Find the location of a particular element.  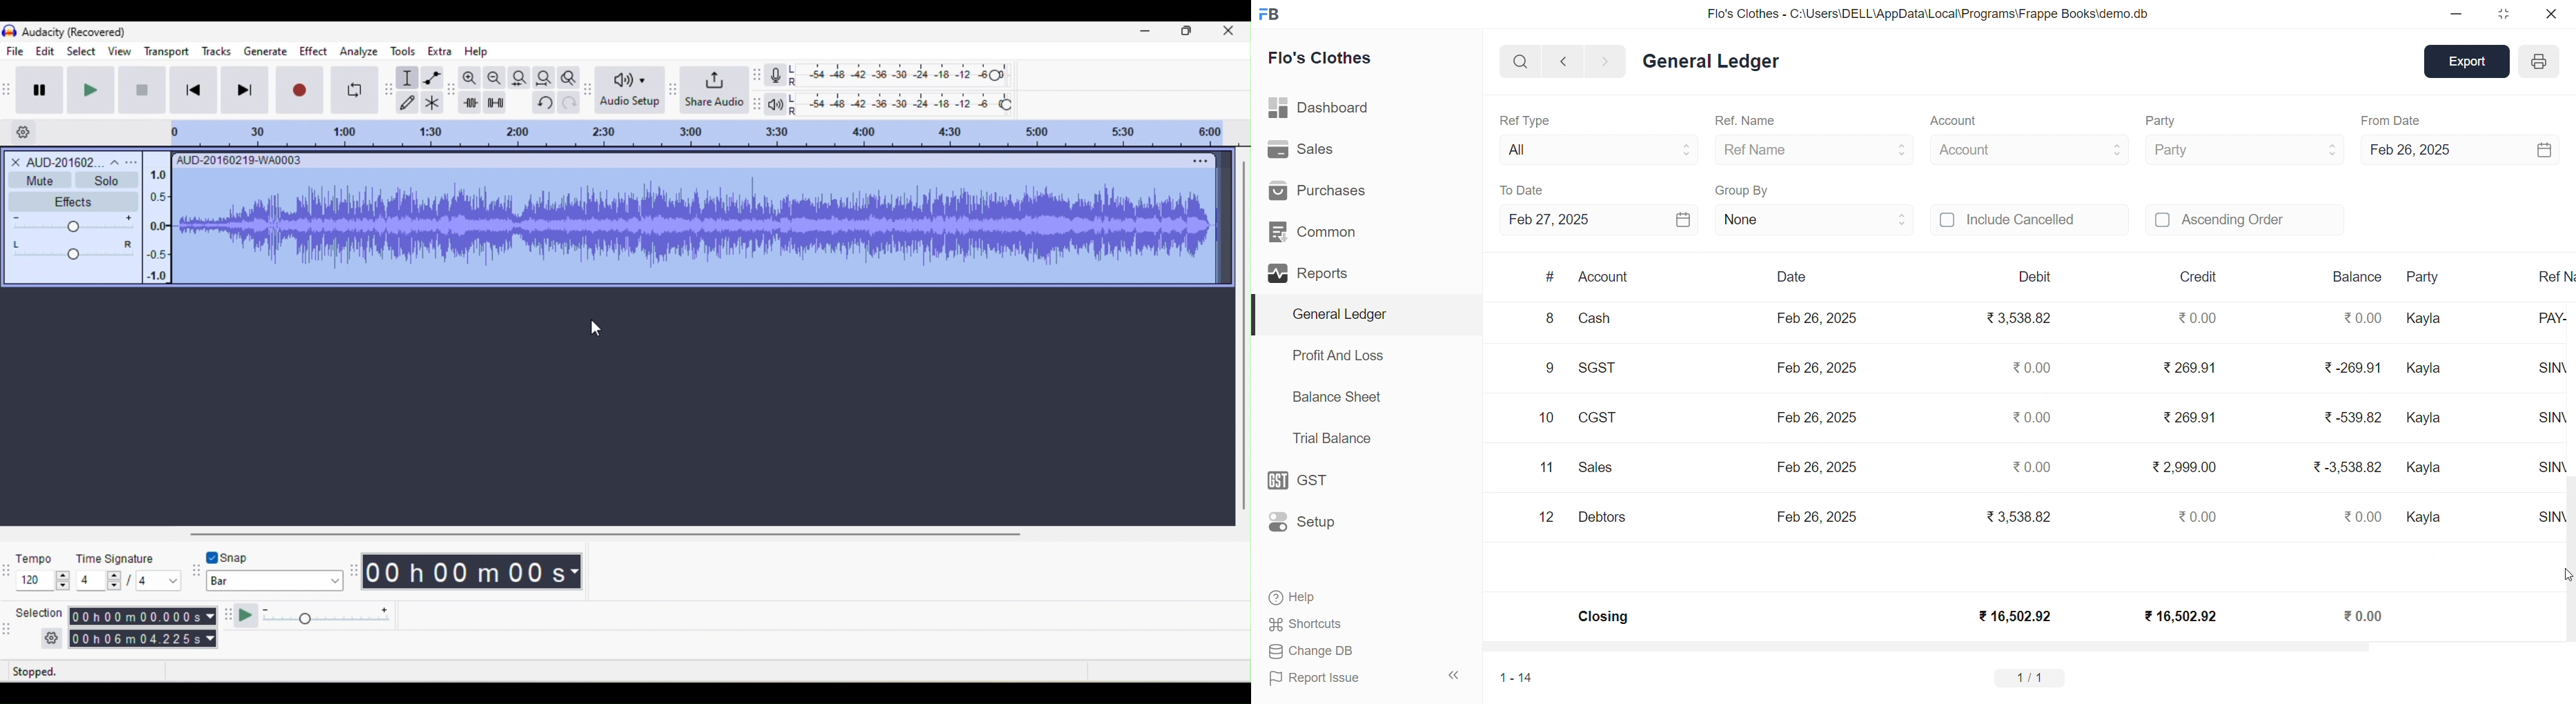

00 h 00 m 00 s is located at coordinates (474, 574).